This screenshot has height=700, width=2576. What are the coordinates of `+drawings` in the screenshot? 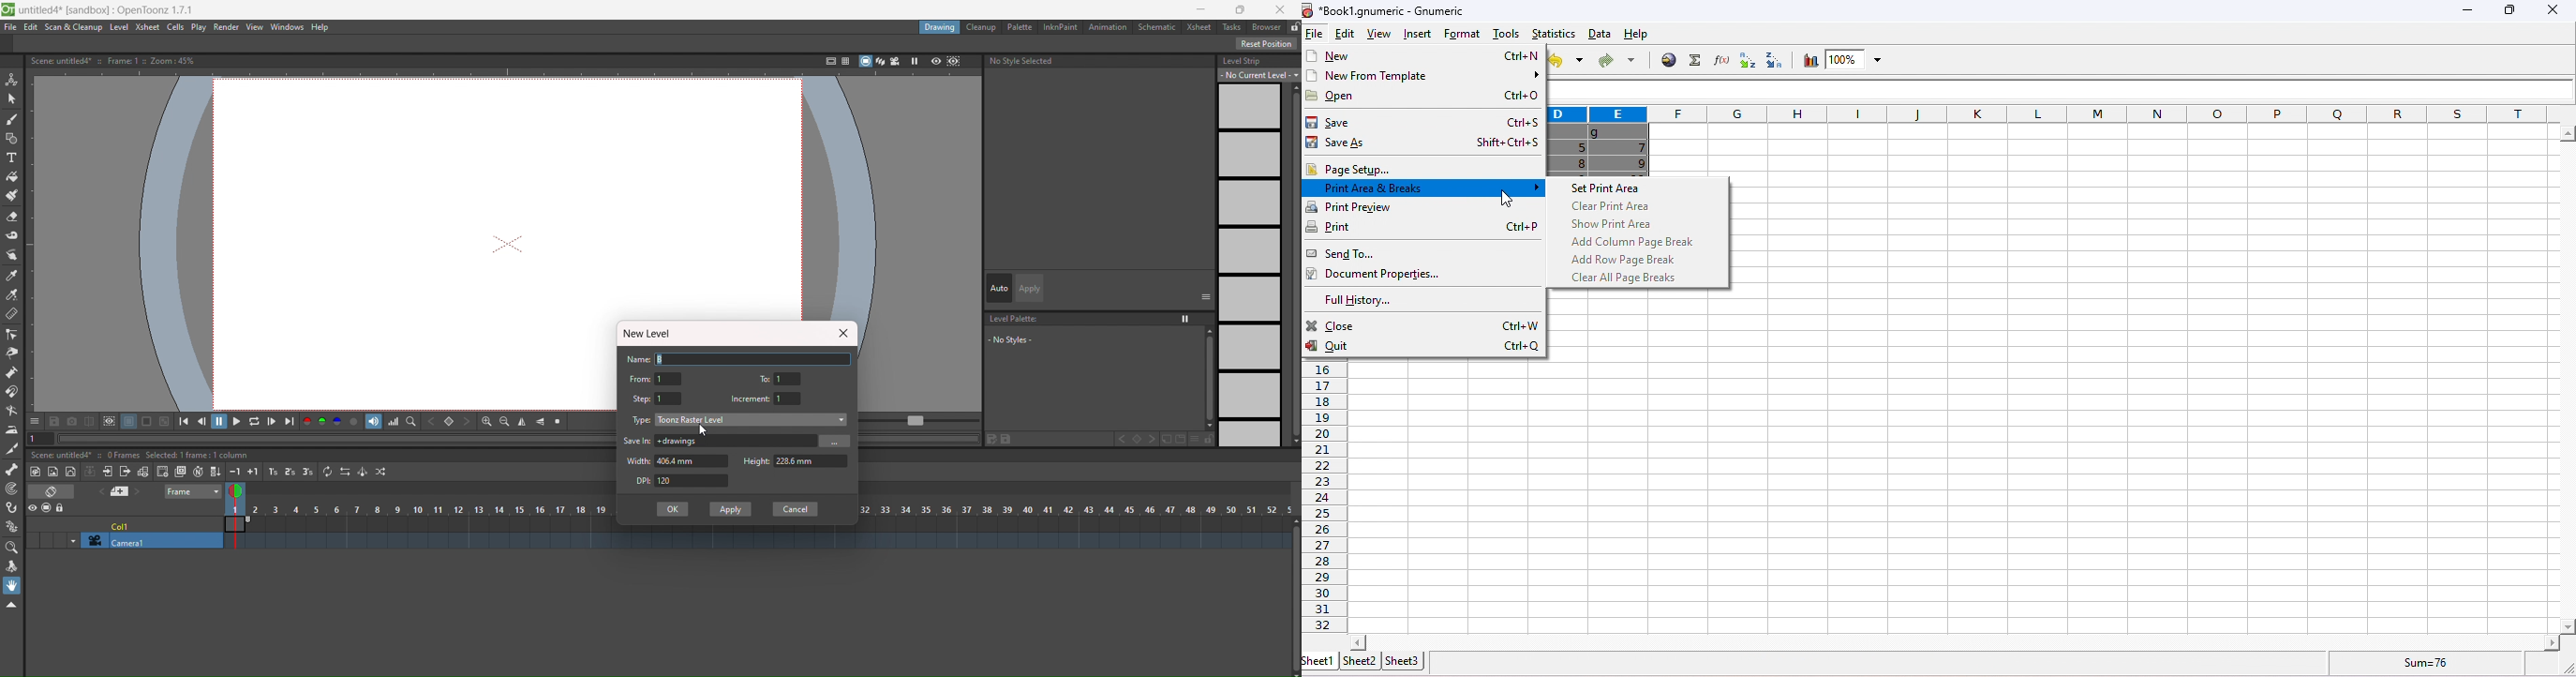 It's located at (734, 440).